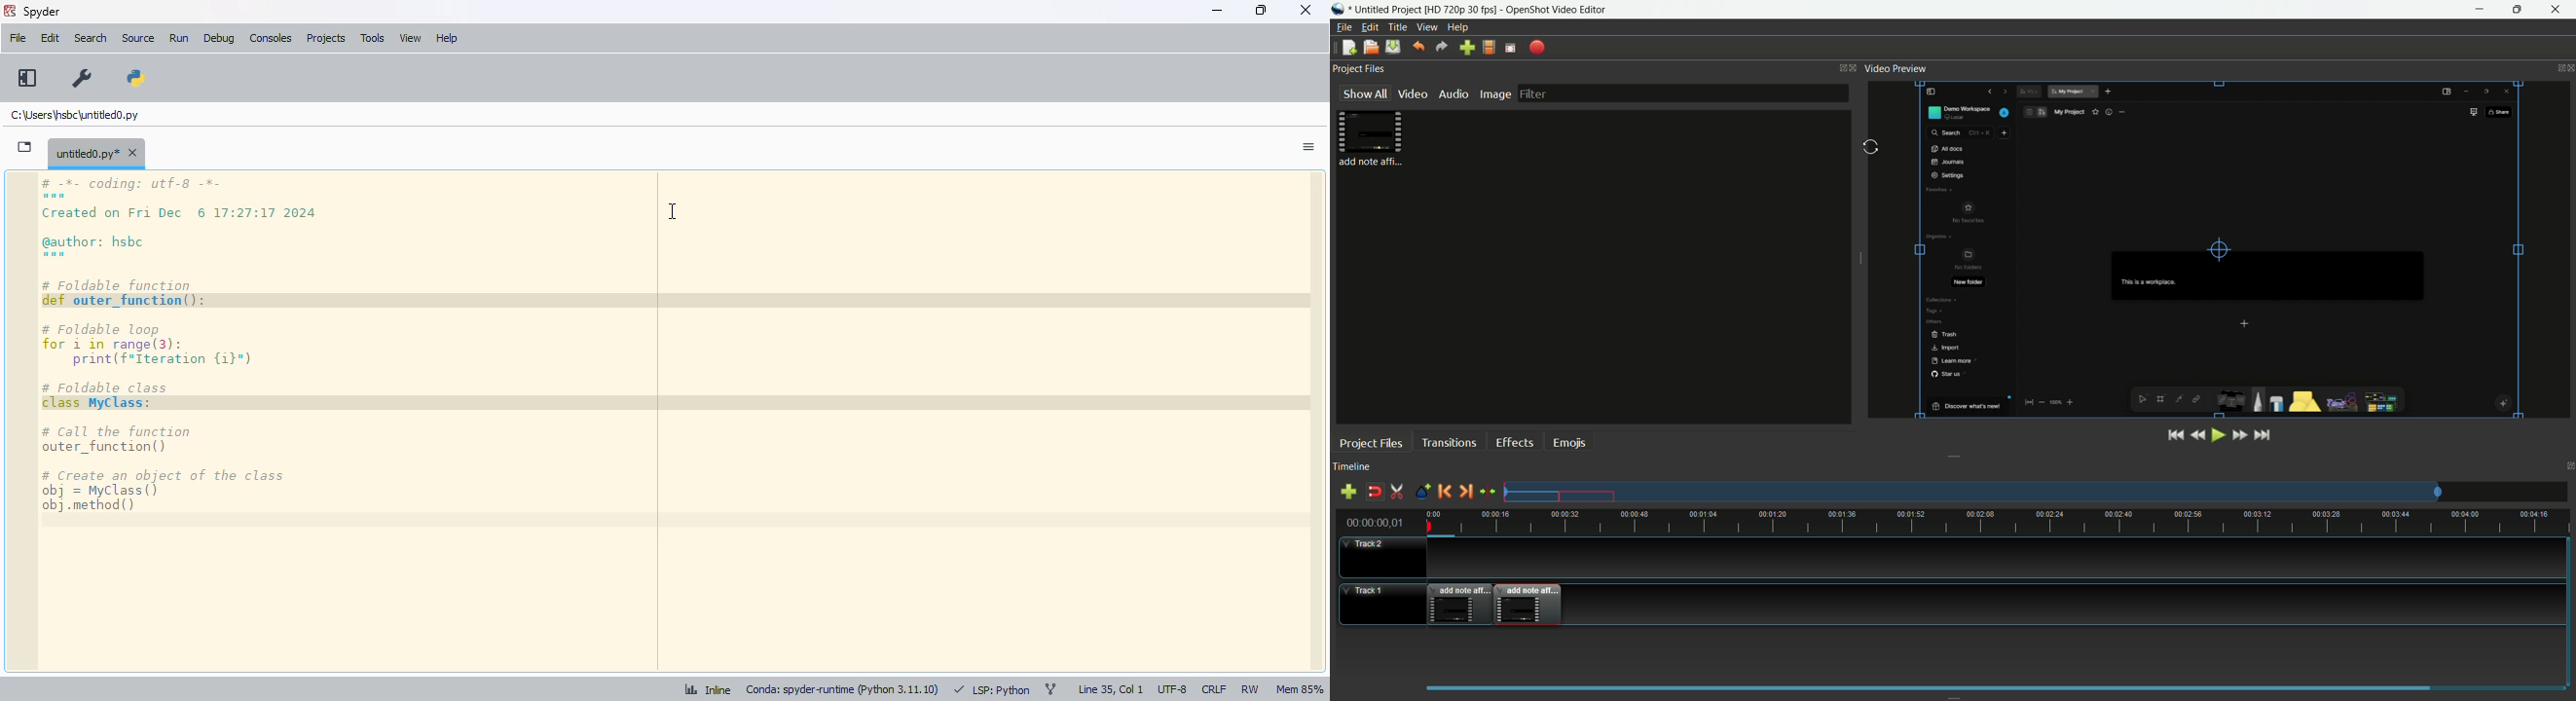  Describe the element at coordinates (136, 78) in the screenshot. I see `PYTHONPATH manager` at that location.